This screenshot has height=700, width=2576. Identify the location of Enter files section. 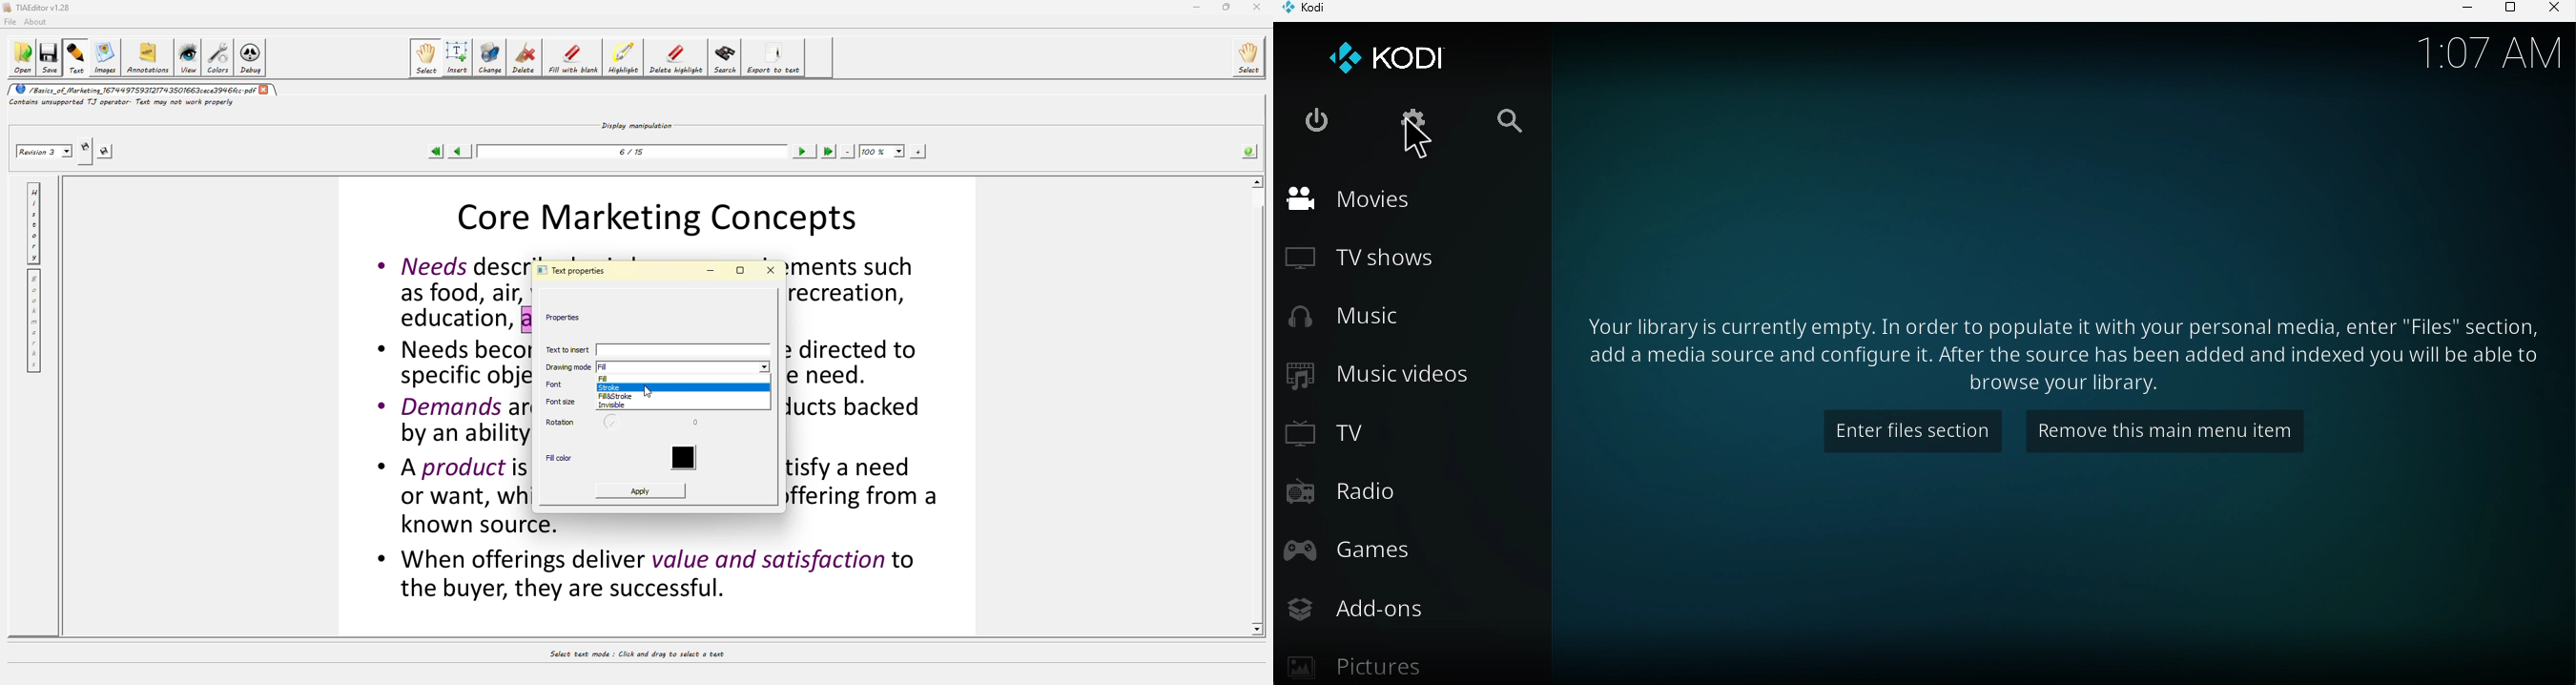
(1906, 433).